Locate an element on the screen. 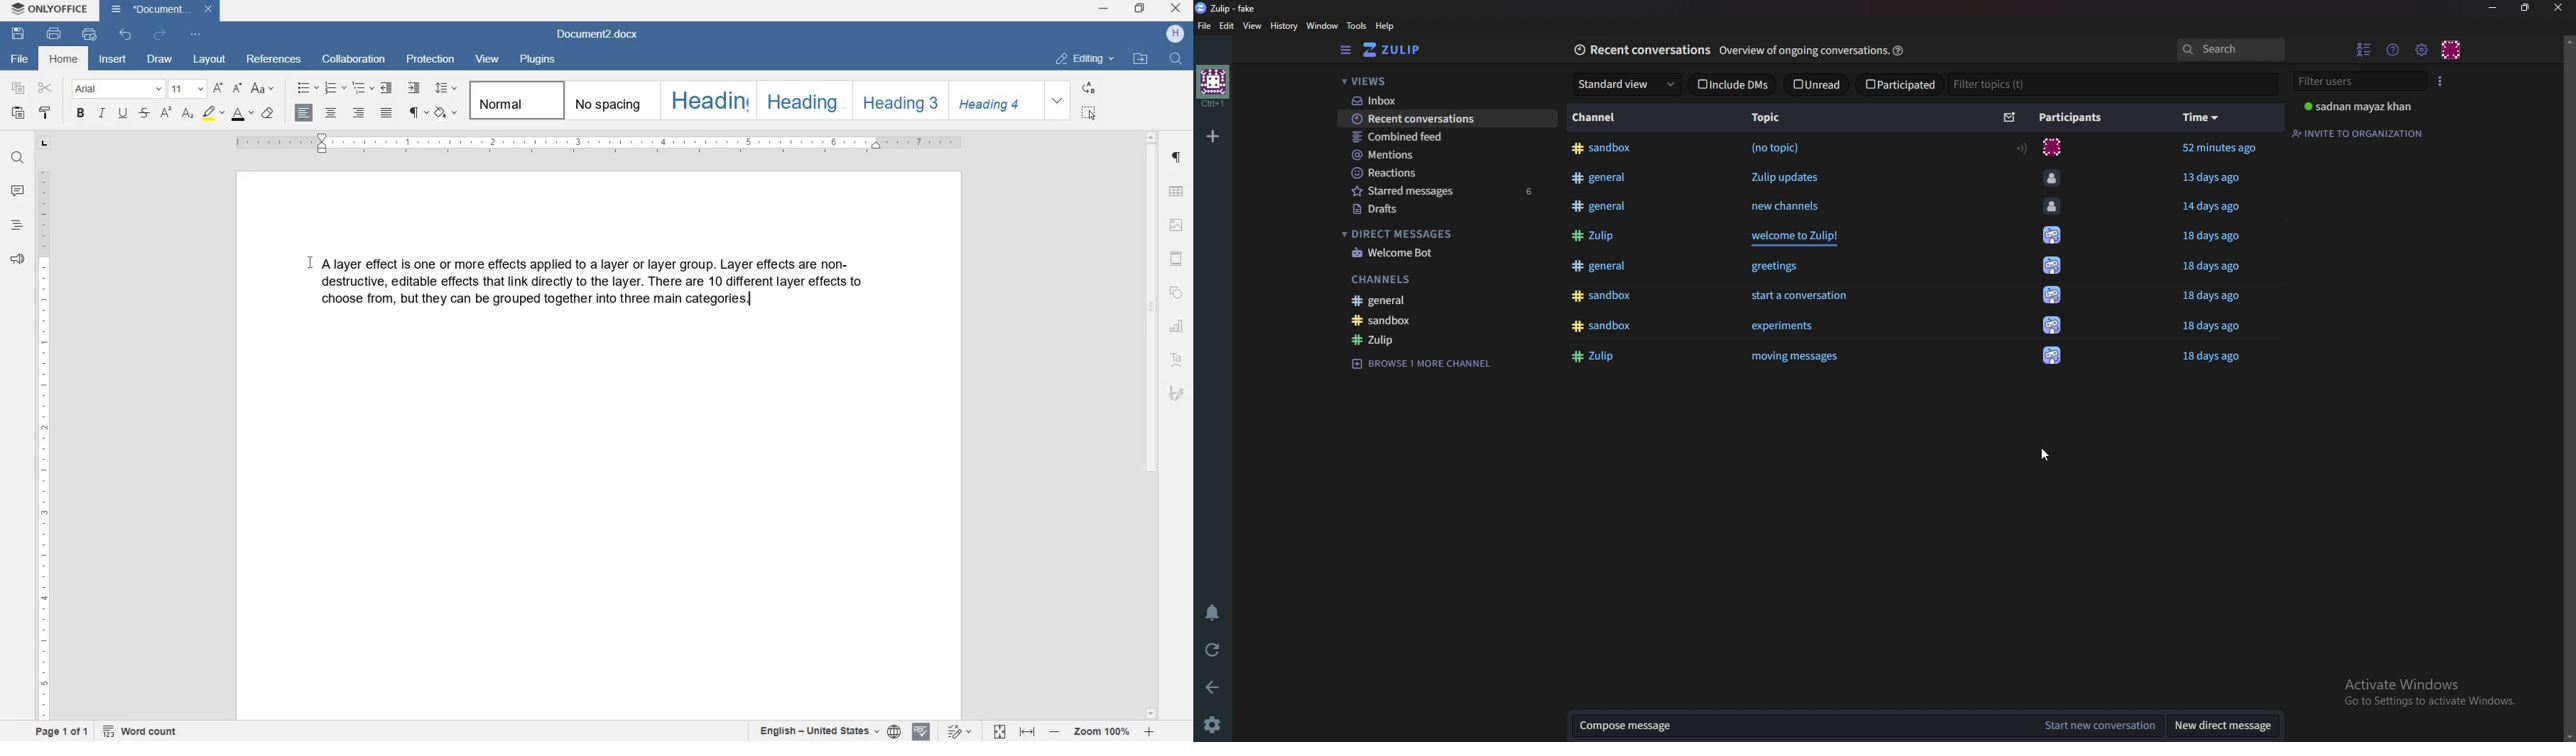  14 days ago is located at coordinates (2215, 209).